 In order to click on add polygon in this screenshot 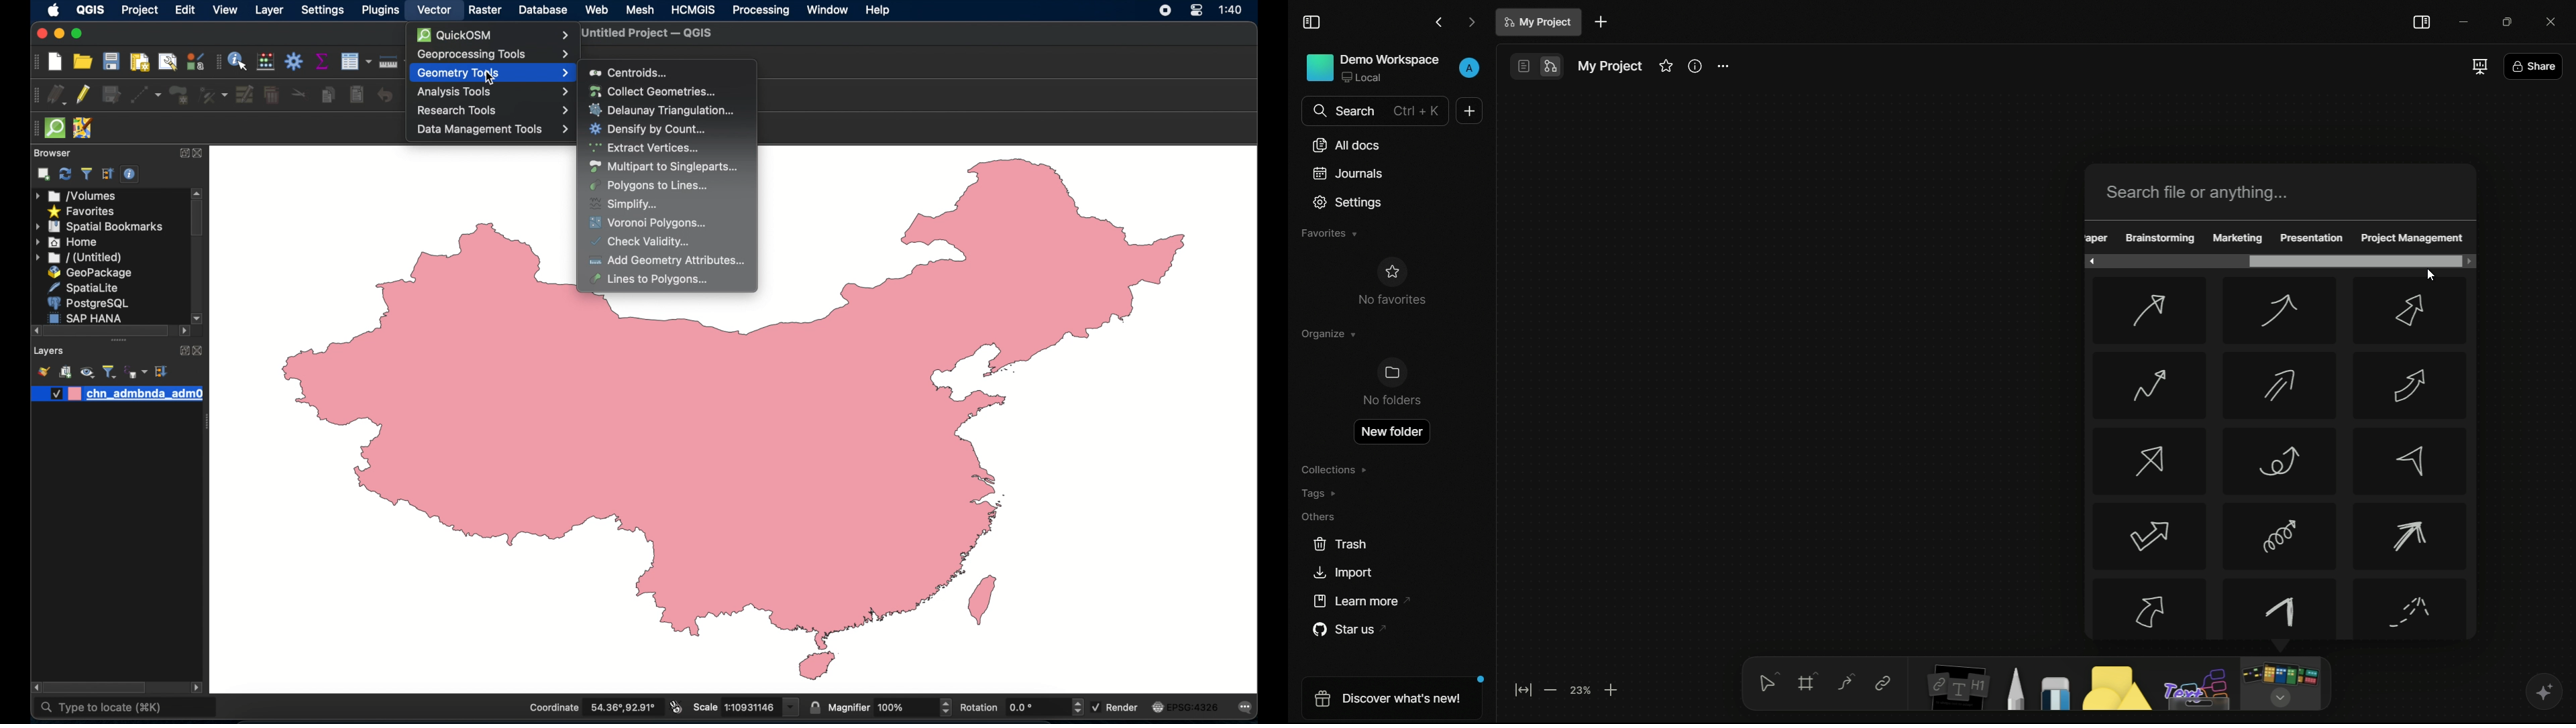, I will do `click(179, 95)`.